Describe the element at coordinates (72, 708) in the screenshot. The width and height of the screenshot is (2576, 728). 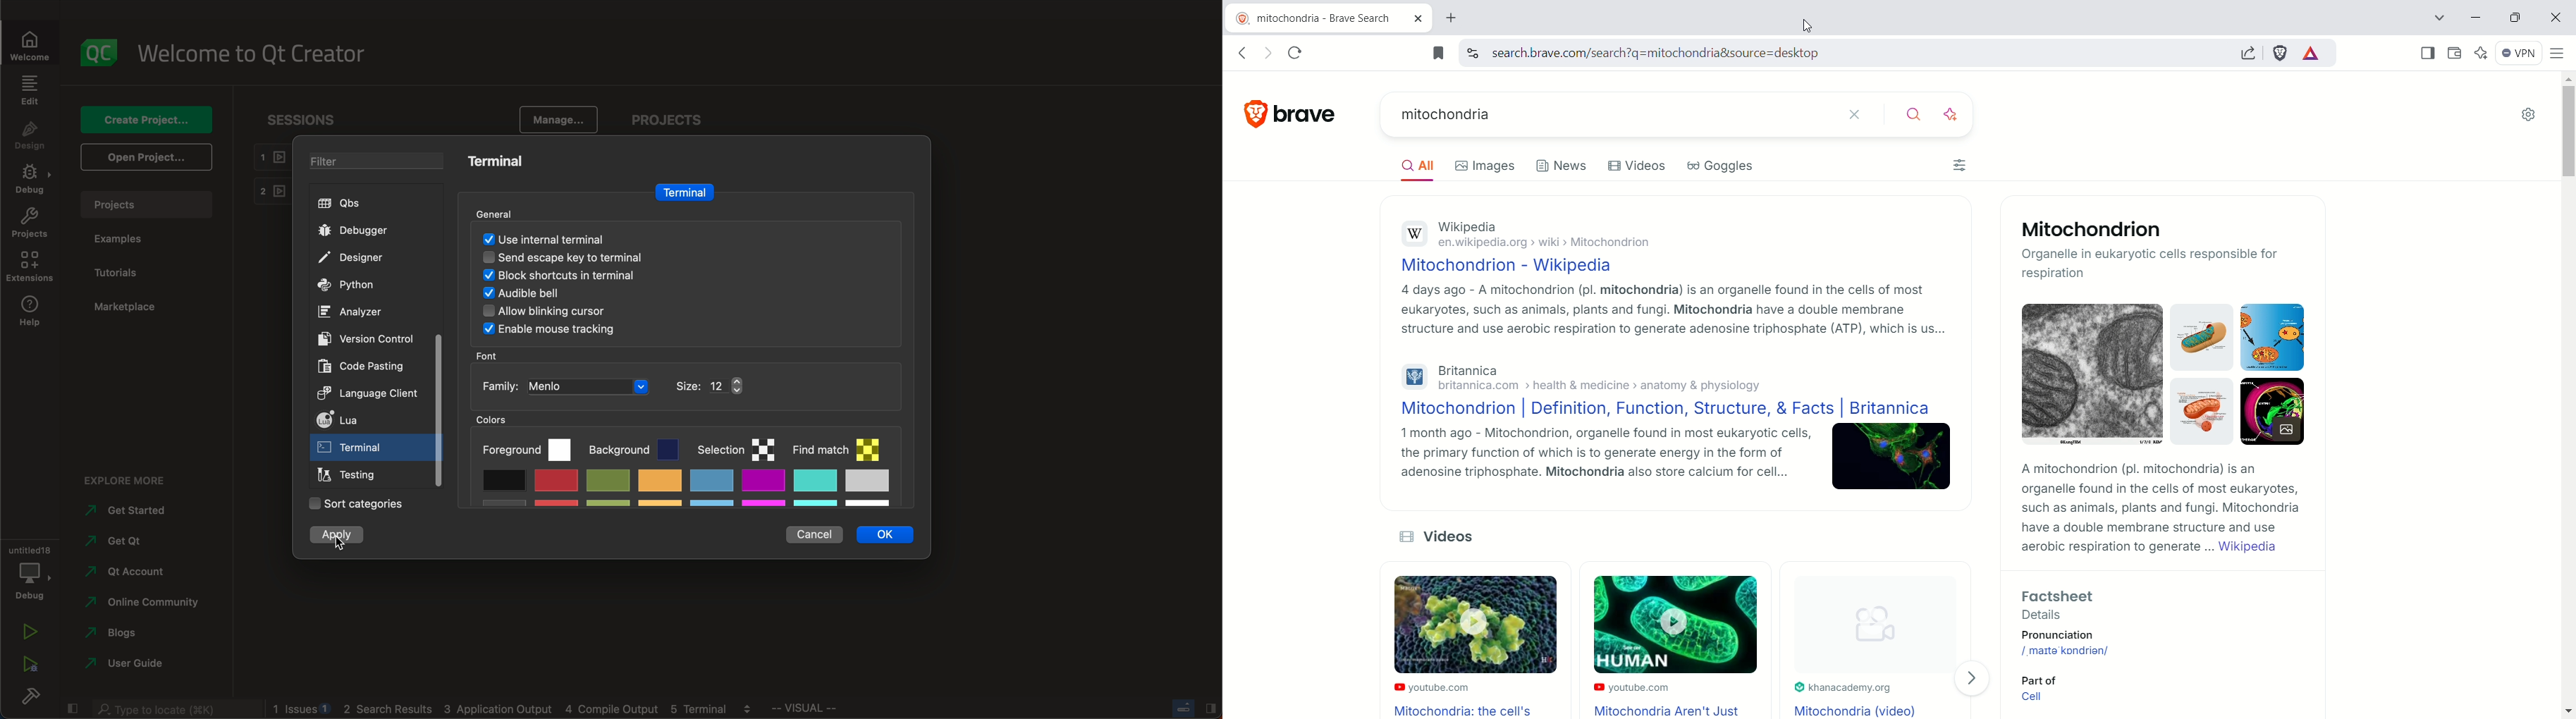
I see `close slidebar` at that location.